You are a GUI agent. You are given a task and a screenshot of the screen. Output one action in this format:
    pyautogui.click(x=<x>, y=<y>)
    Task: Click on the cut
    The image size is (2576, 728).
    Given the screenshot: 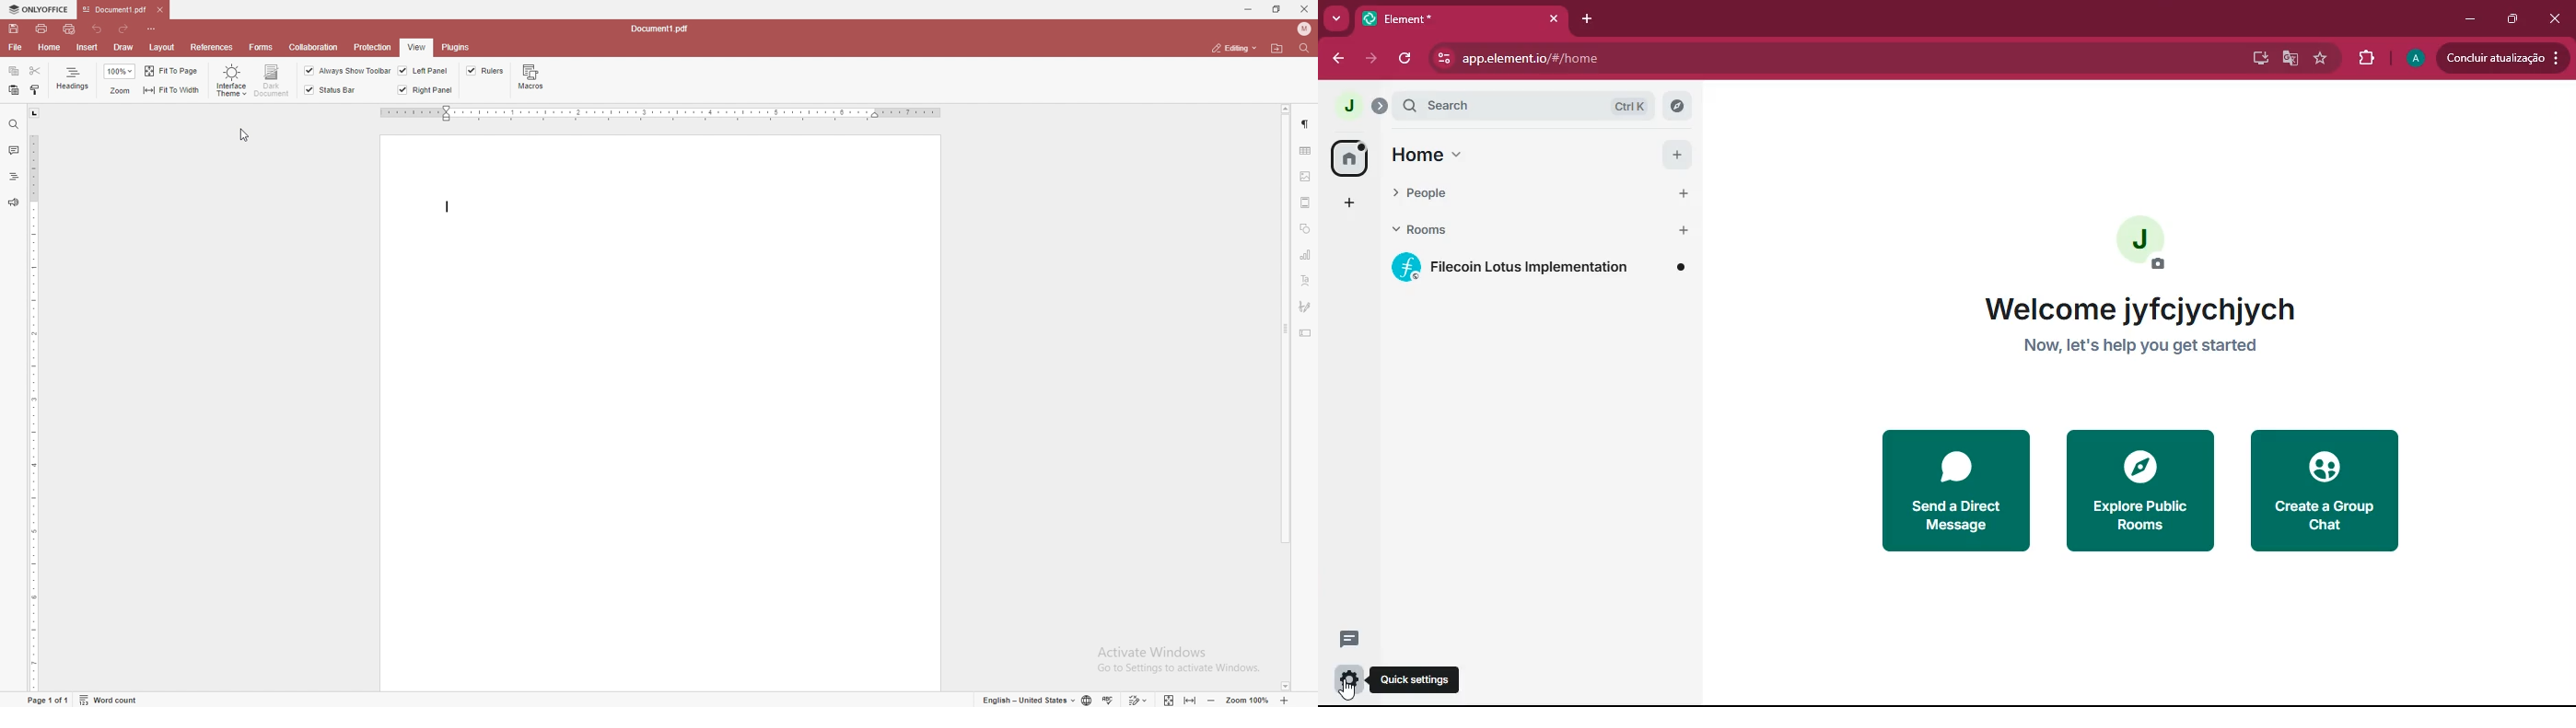 What is the action you would take?
    pyautogui.click(x=35, y=71)
    